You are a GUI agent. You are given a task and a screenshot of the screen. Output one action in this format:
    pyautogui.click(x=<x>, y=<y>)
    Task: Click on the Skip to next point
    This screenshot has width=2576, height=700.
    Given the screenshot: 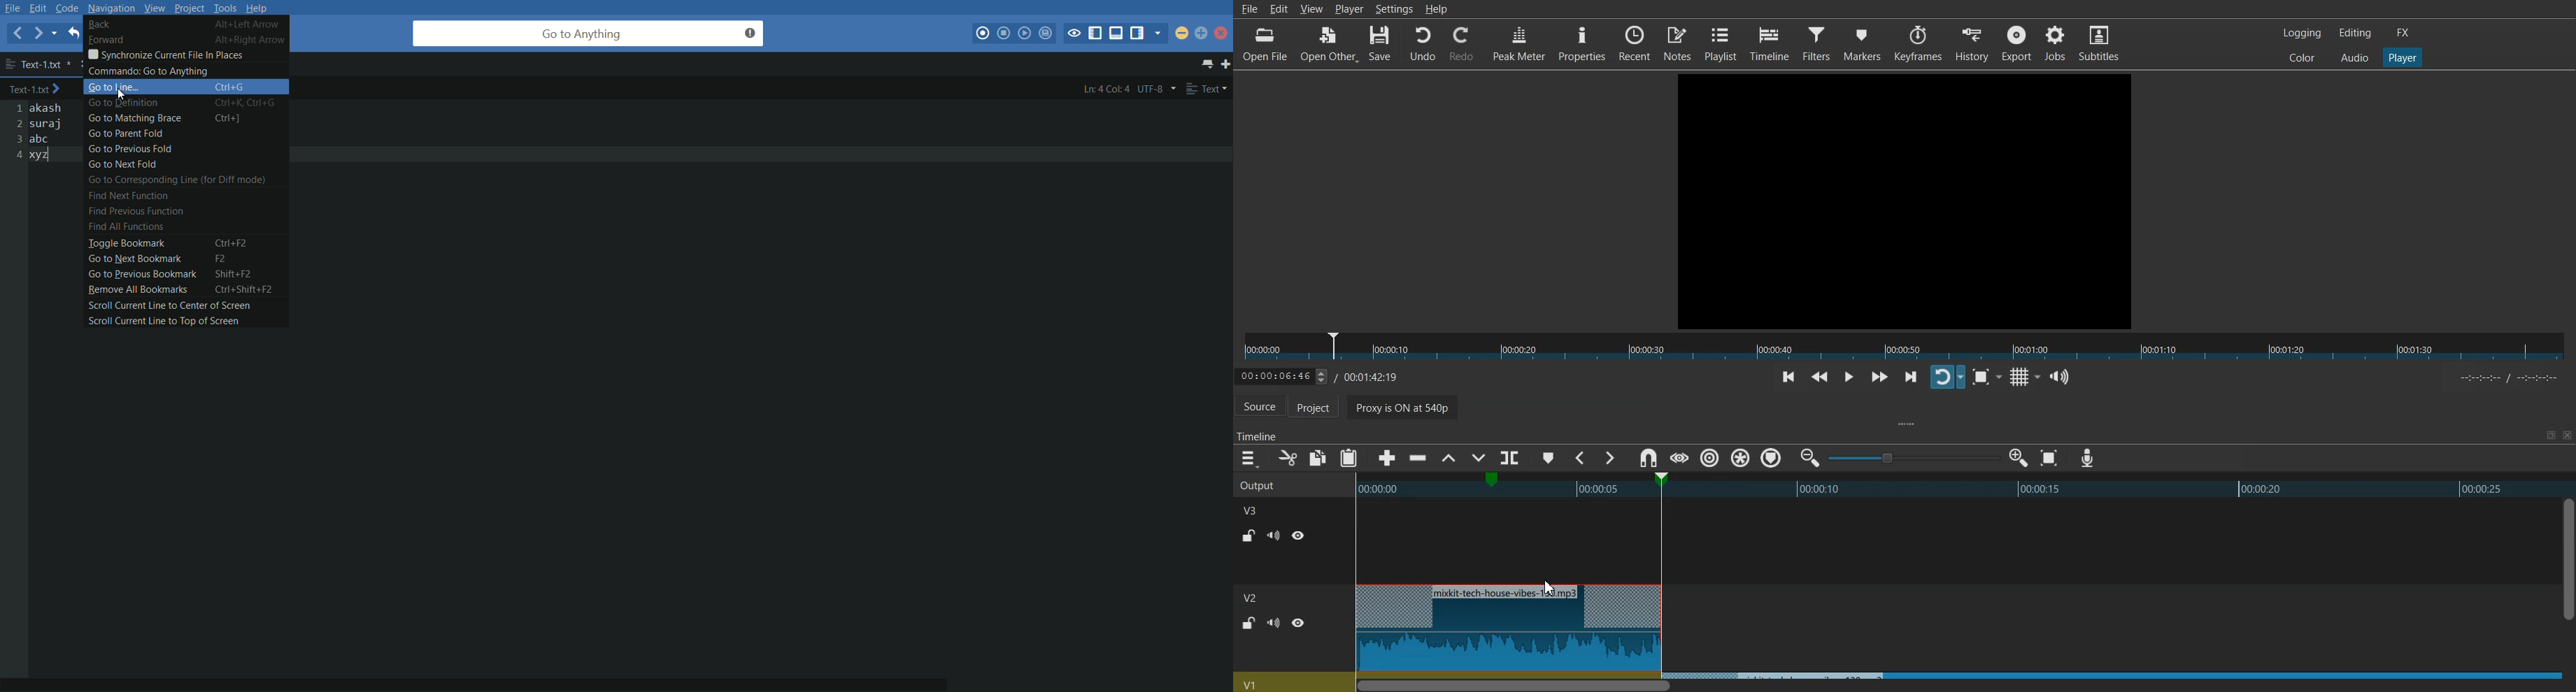 What is the action you would take?
    pyautogui.click(x=1912, y=378)
    